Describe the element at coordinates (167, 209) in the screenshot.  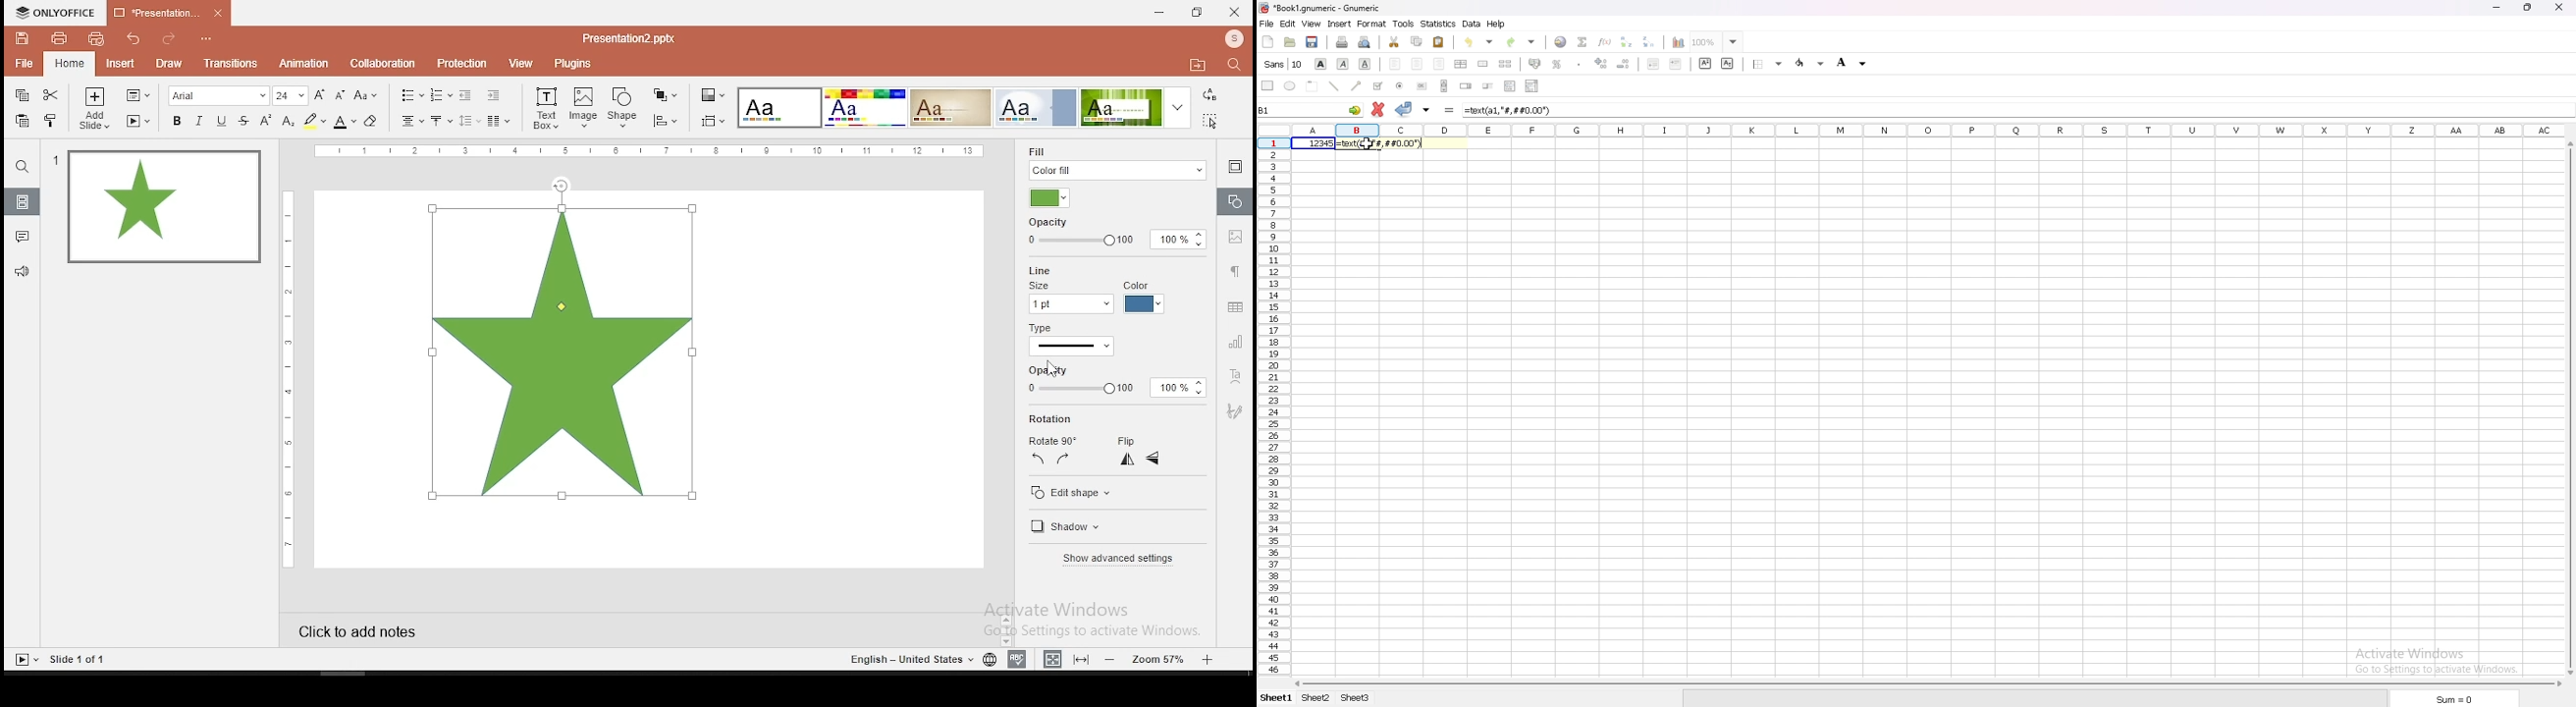
I see `slide 1` at that location.